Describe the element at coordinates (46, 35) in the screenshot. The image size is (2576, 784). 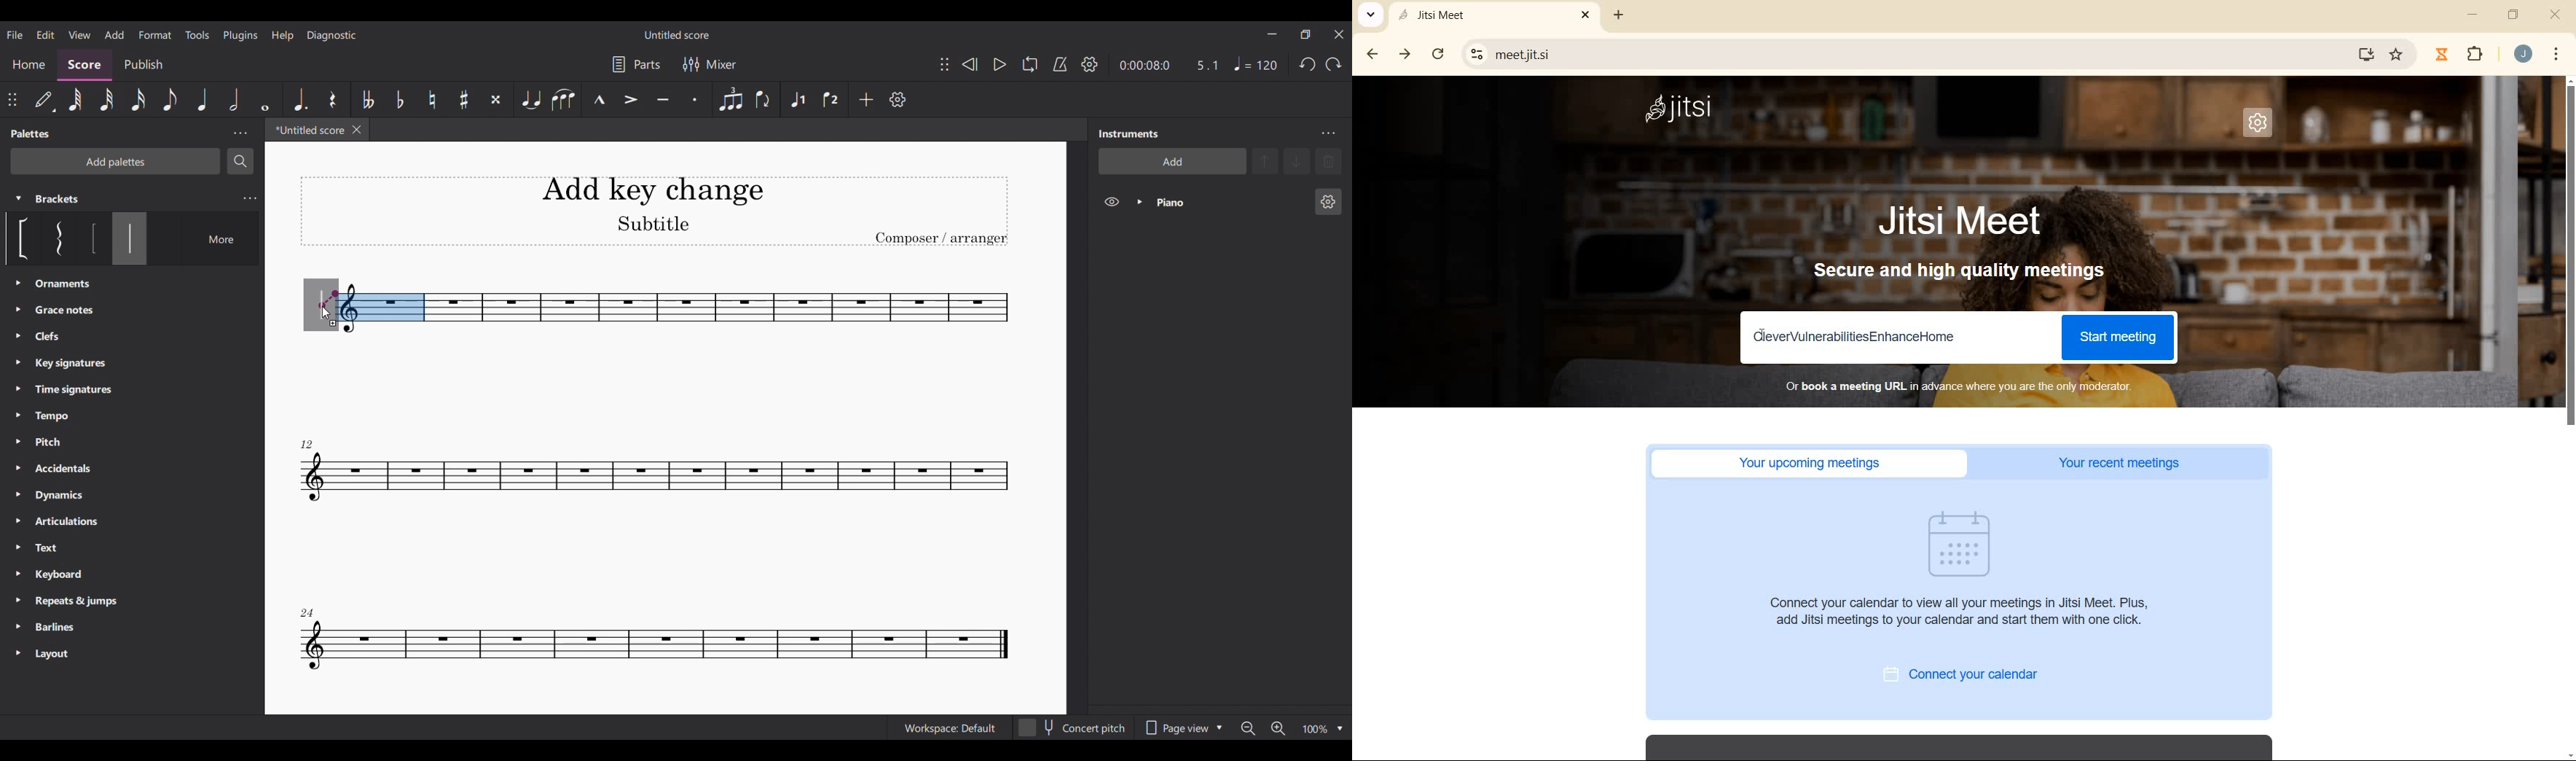
I see `Edit menu` at that location.